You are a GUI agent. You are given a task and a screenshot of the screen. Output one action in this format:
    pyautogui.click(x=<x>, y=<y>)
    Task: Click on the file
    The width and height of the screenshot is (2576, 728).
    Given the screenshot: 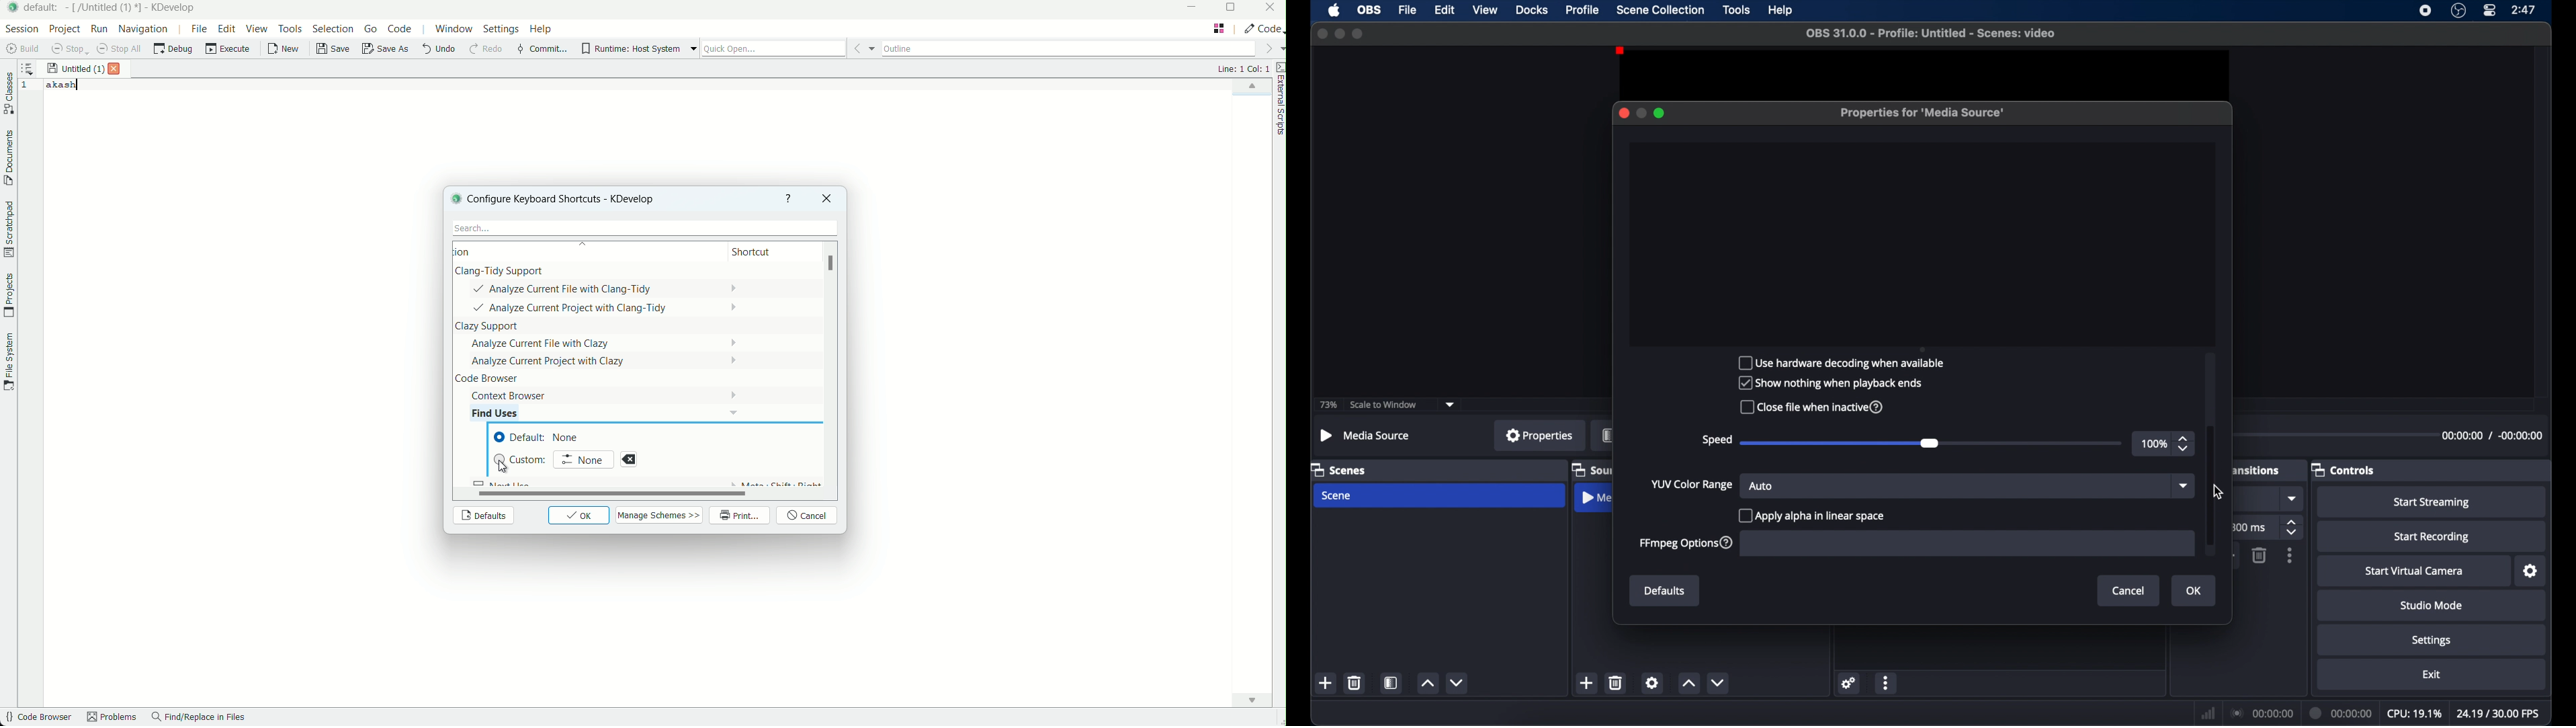 What is the action you would take?
    pyautogui.click(x=1408, y=10)
    